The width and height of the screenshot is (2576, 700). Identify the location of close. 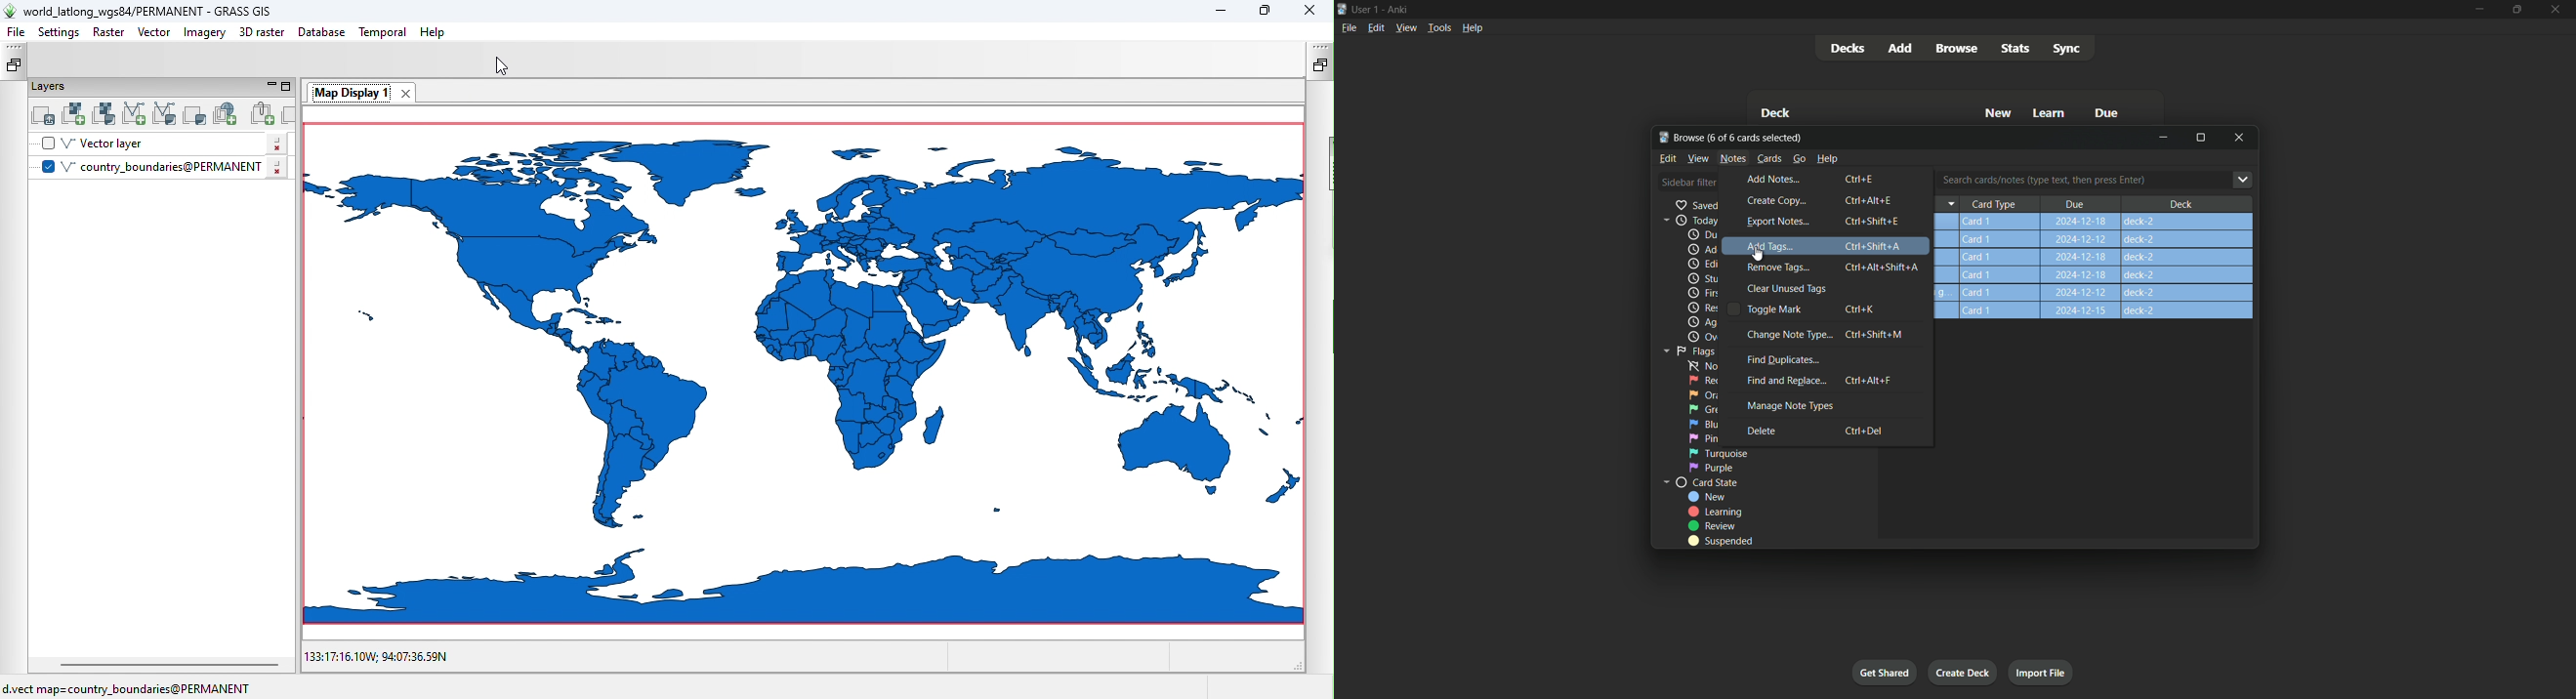
(2559, 8).